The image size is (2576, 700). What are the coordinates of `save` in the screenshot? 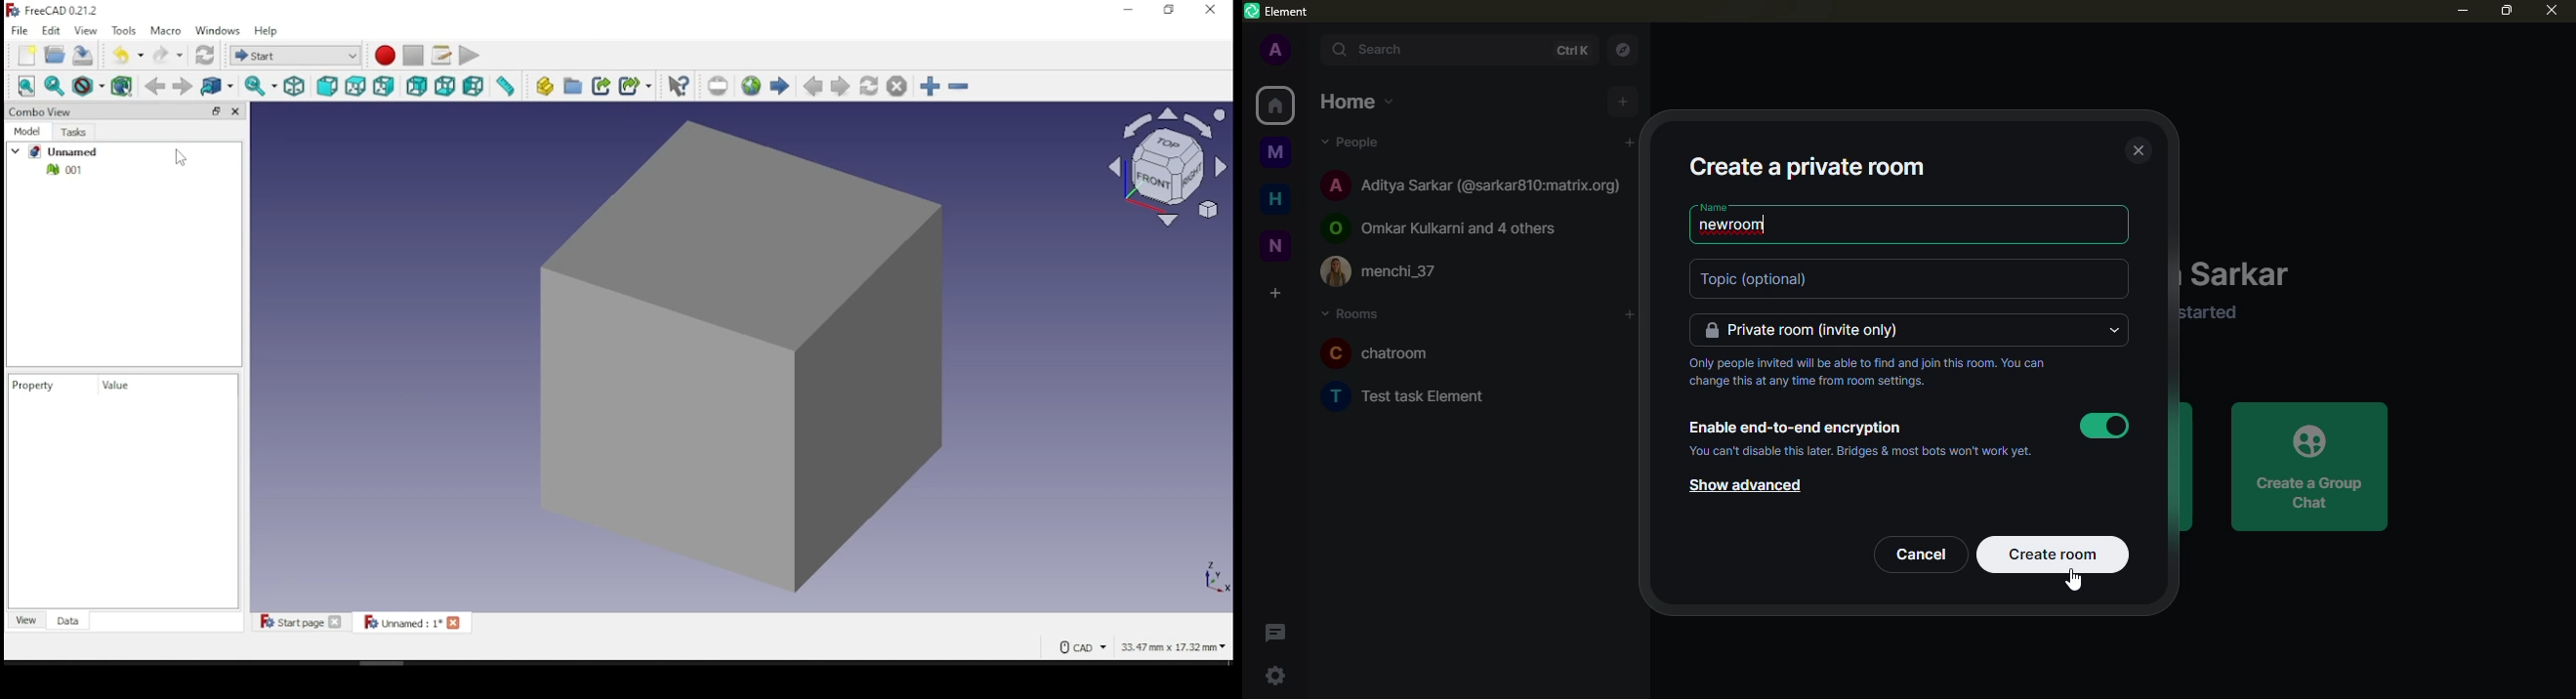 It's located at (83, 54).